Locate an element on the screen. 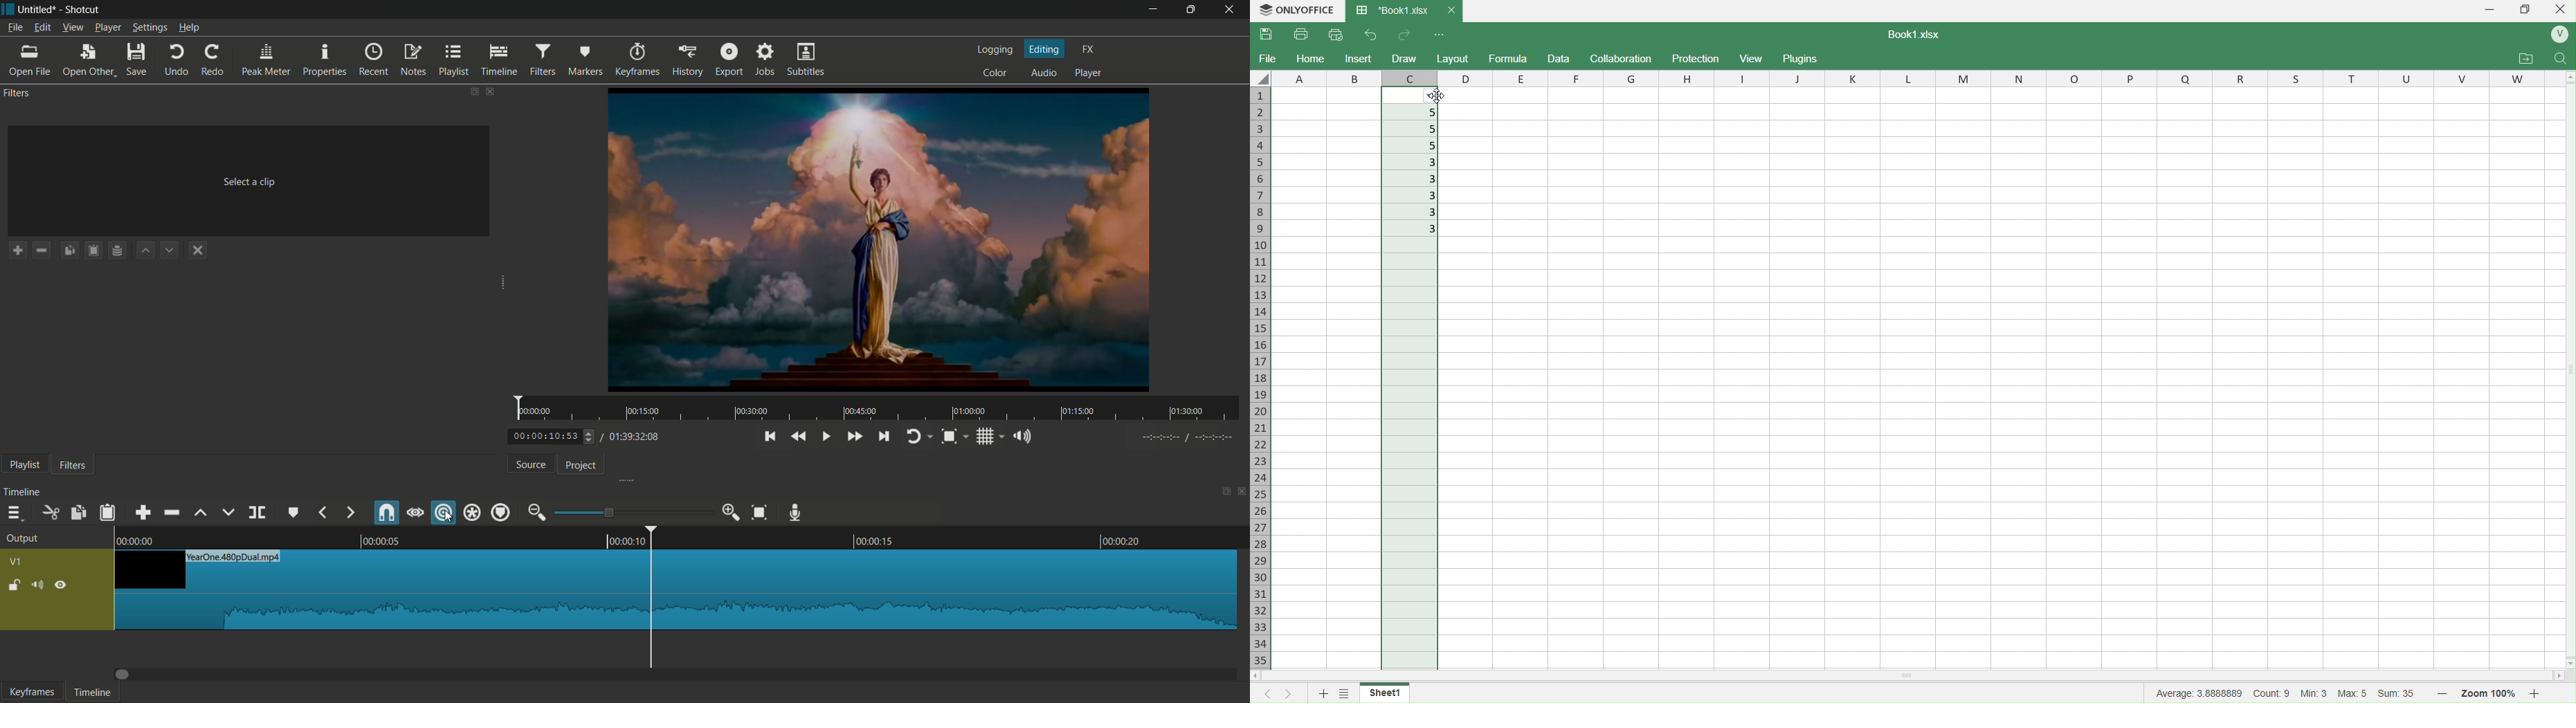 Image resolution: width=2576 pixels, height=728 pixels. filters is located at coordinates (17, 94).